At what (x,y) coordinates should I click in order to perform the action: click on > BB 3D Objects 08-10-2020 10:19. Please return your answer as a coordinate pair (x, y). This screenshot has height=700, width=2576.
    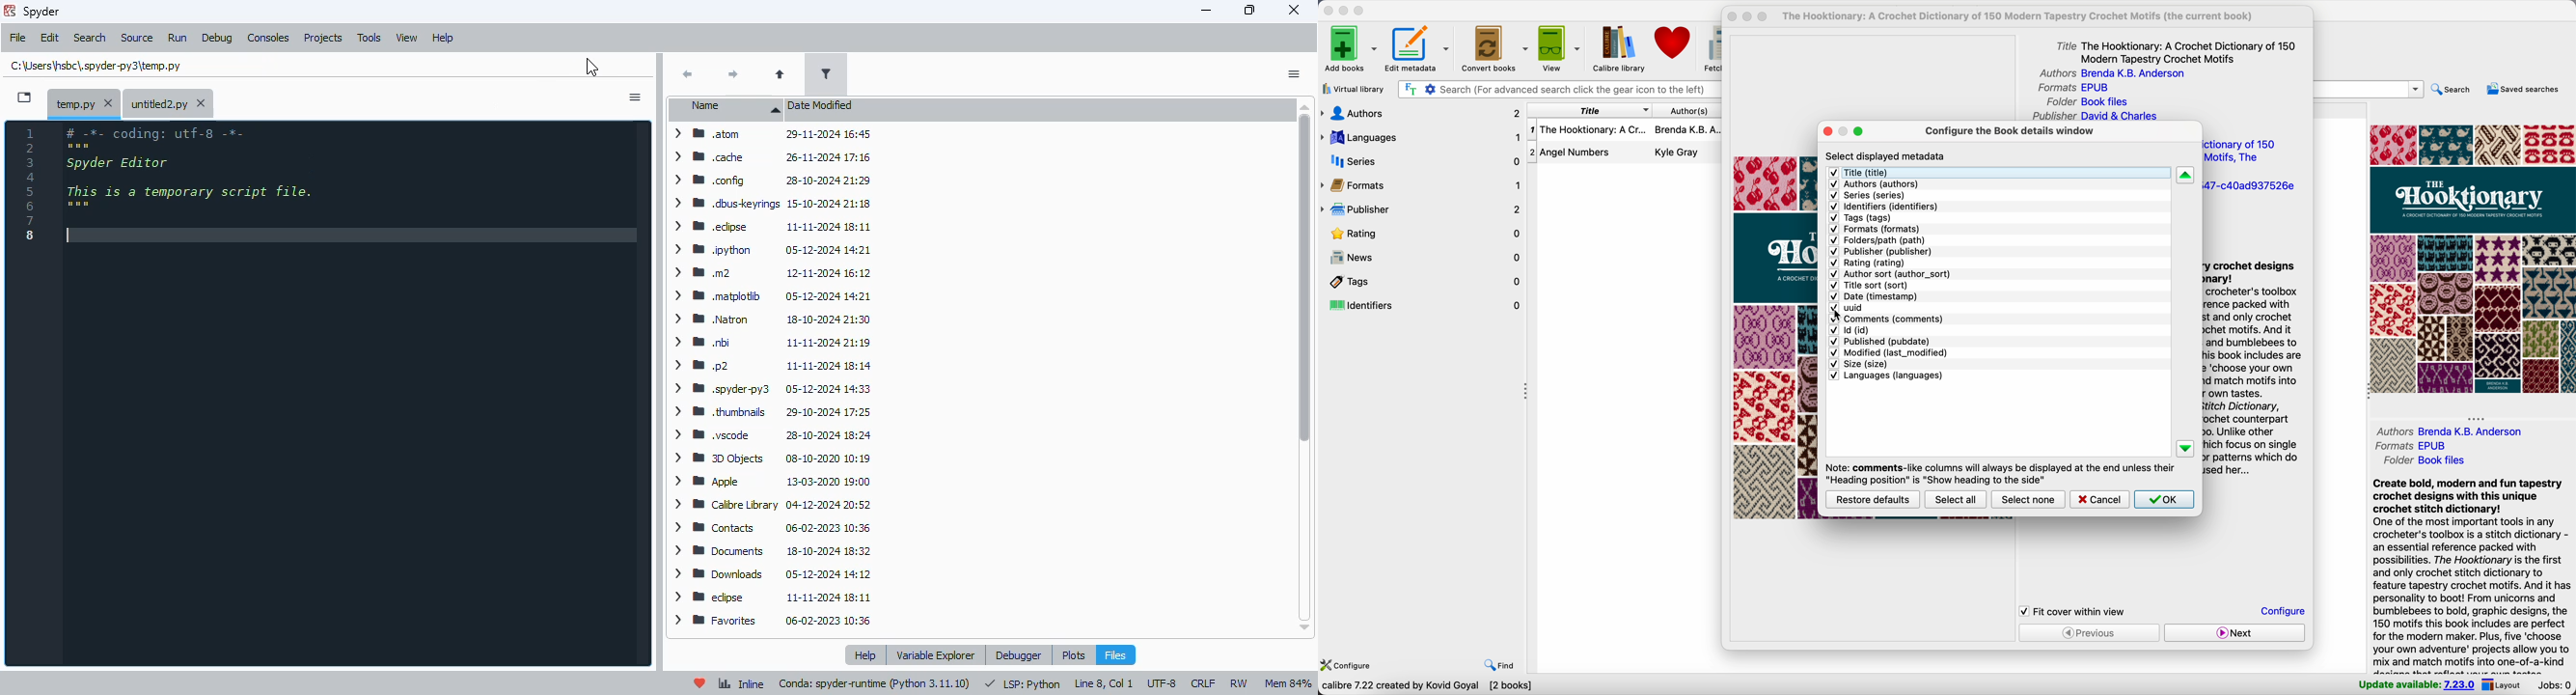
    Looking at the image, I should click on (768, 457).